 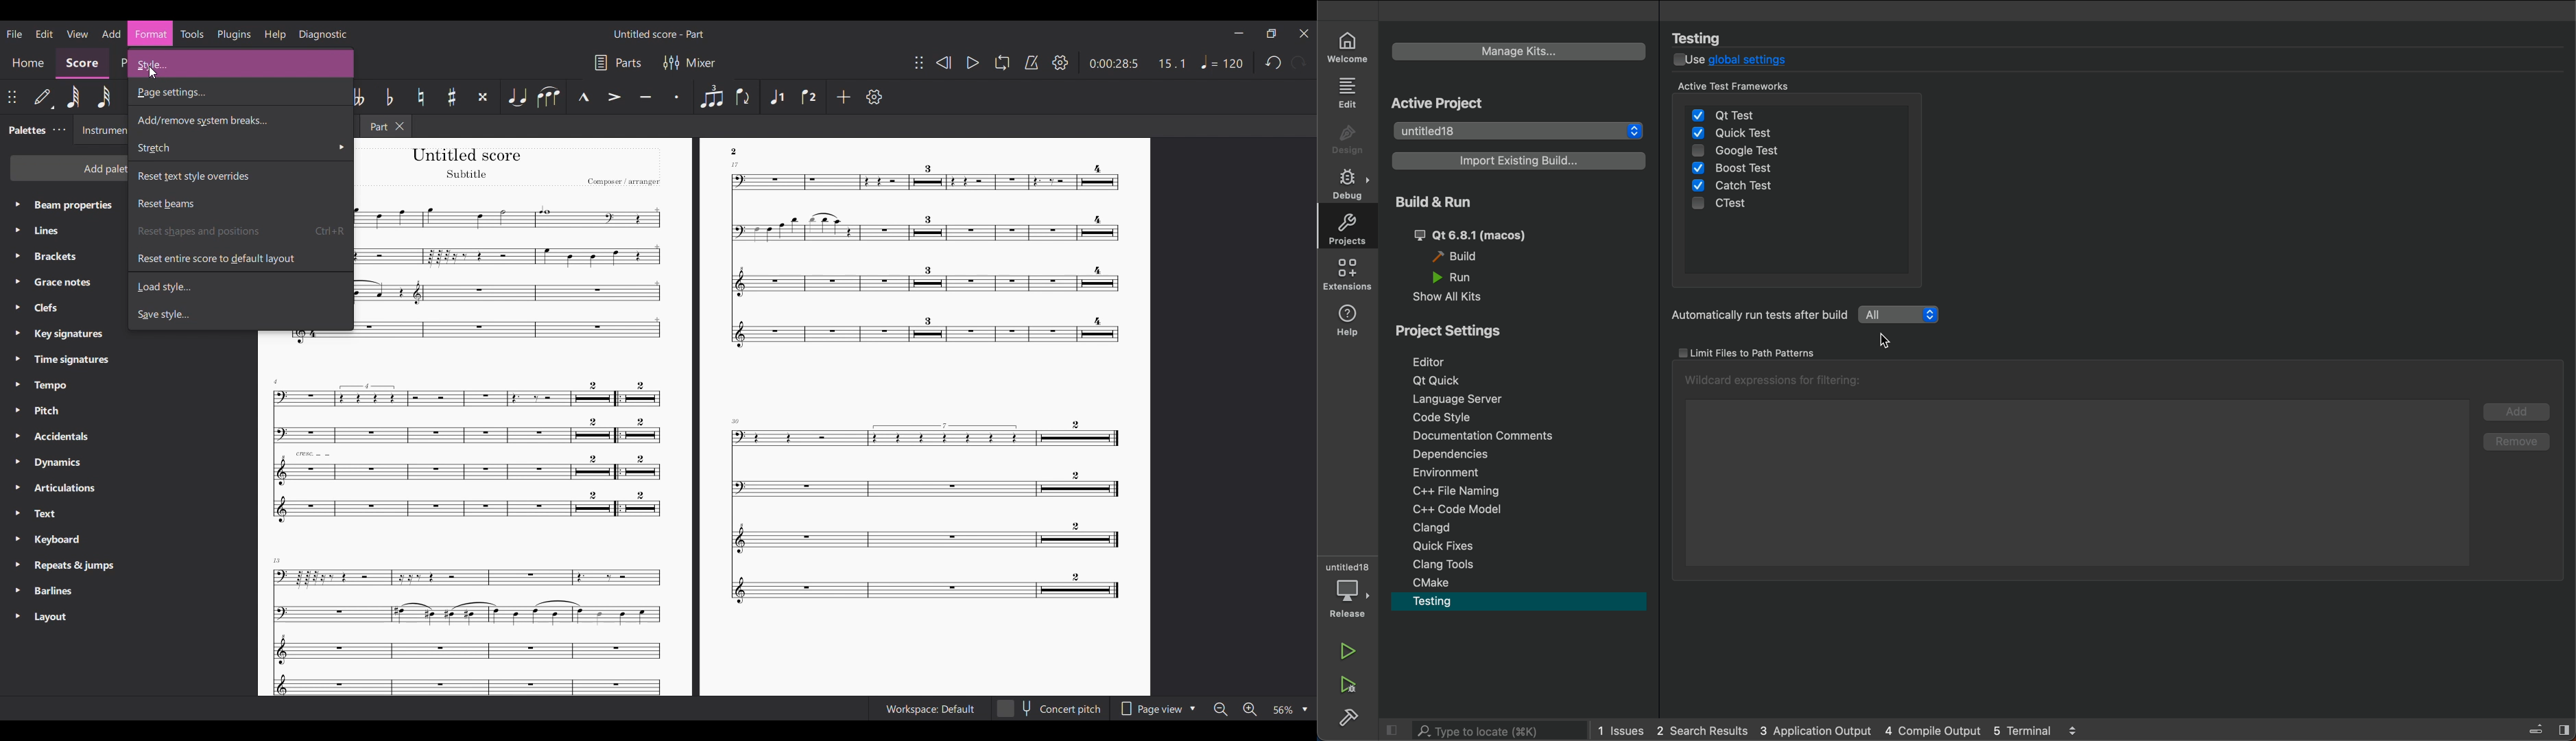 What do you see at coordinates (518, 97) in the screenshot?
I see `Tie` at bounding box center [518, 97].